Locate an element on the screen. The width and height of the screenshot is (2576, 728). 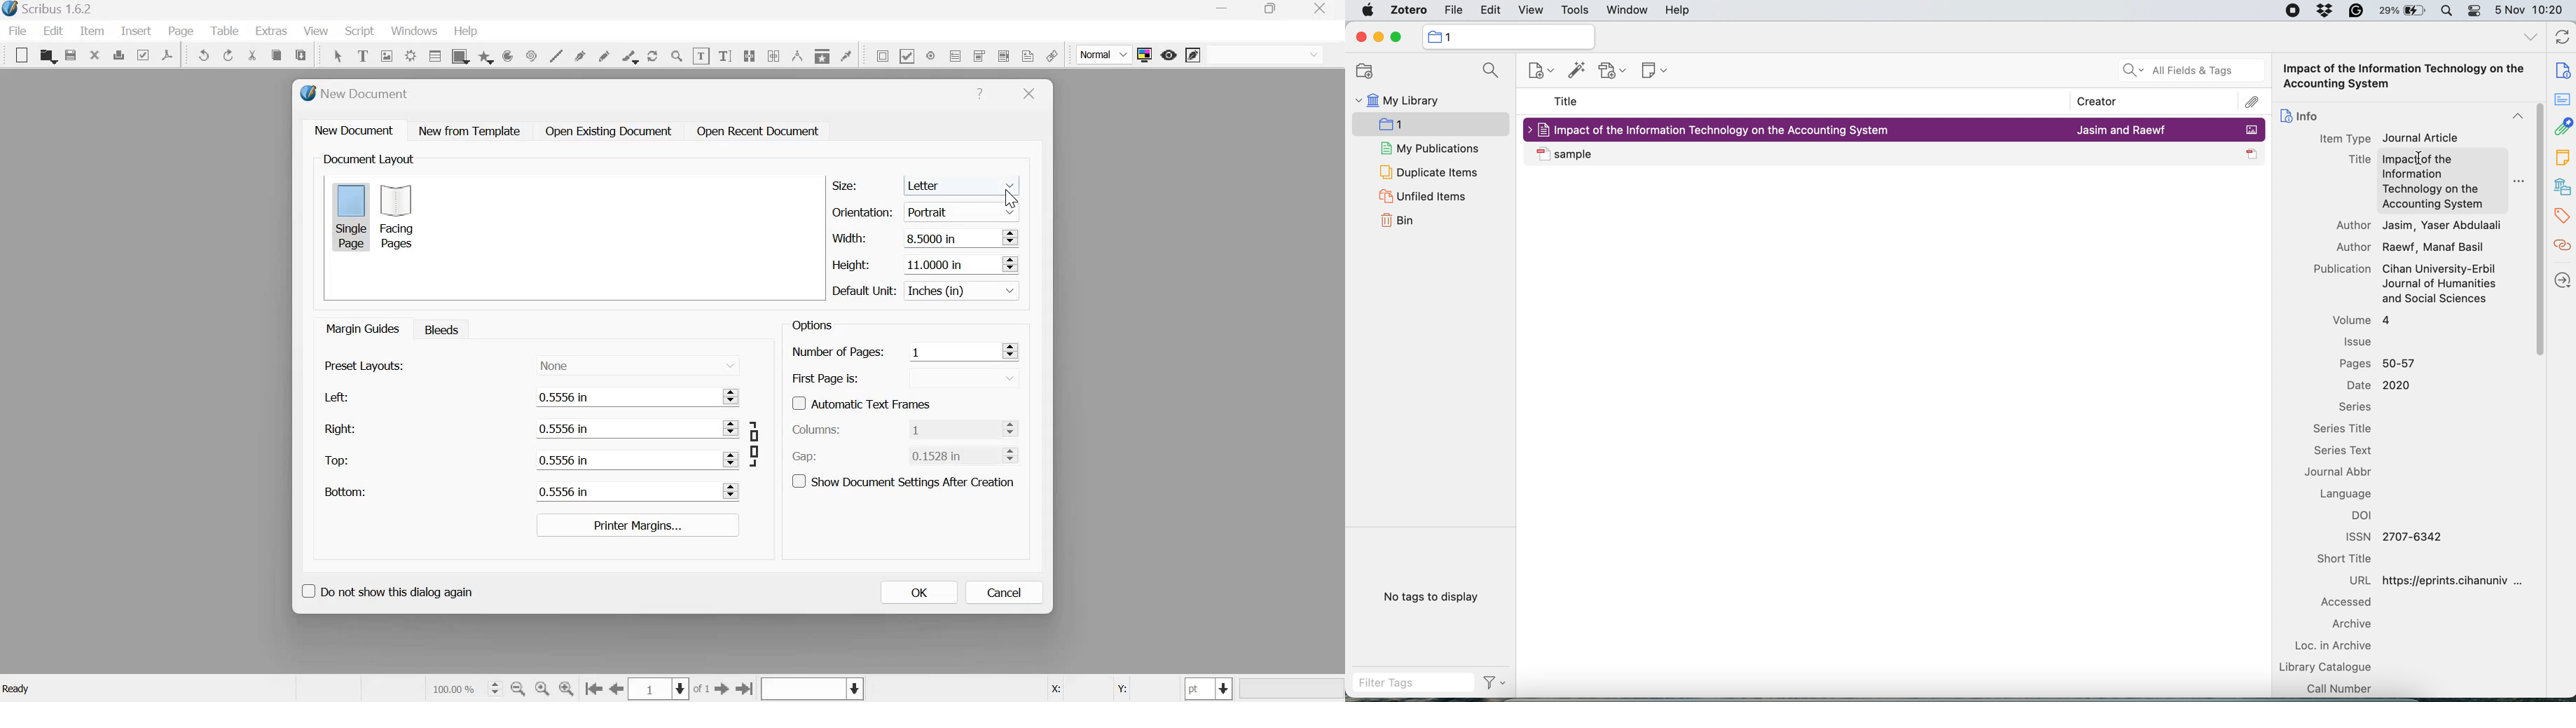
window is located at coordinates (1628, 10).